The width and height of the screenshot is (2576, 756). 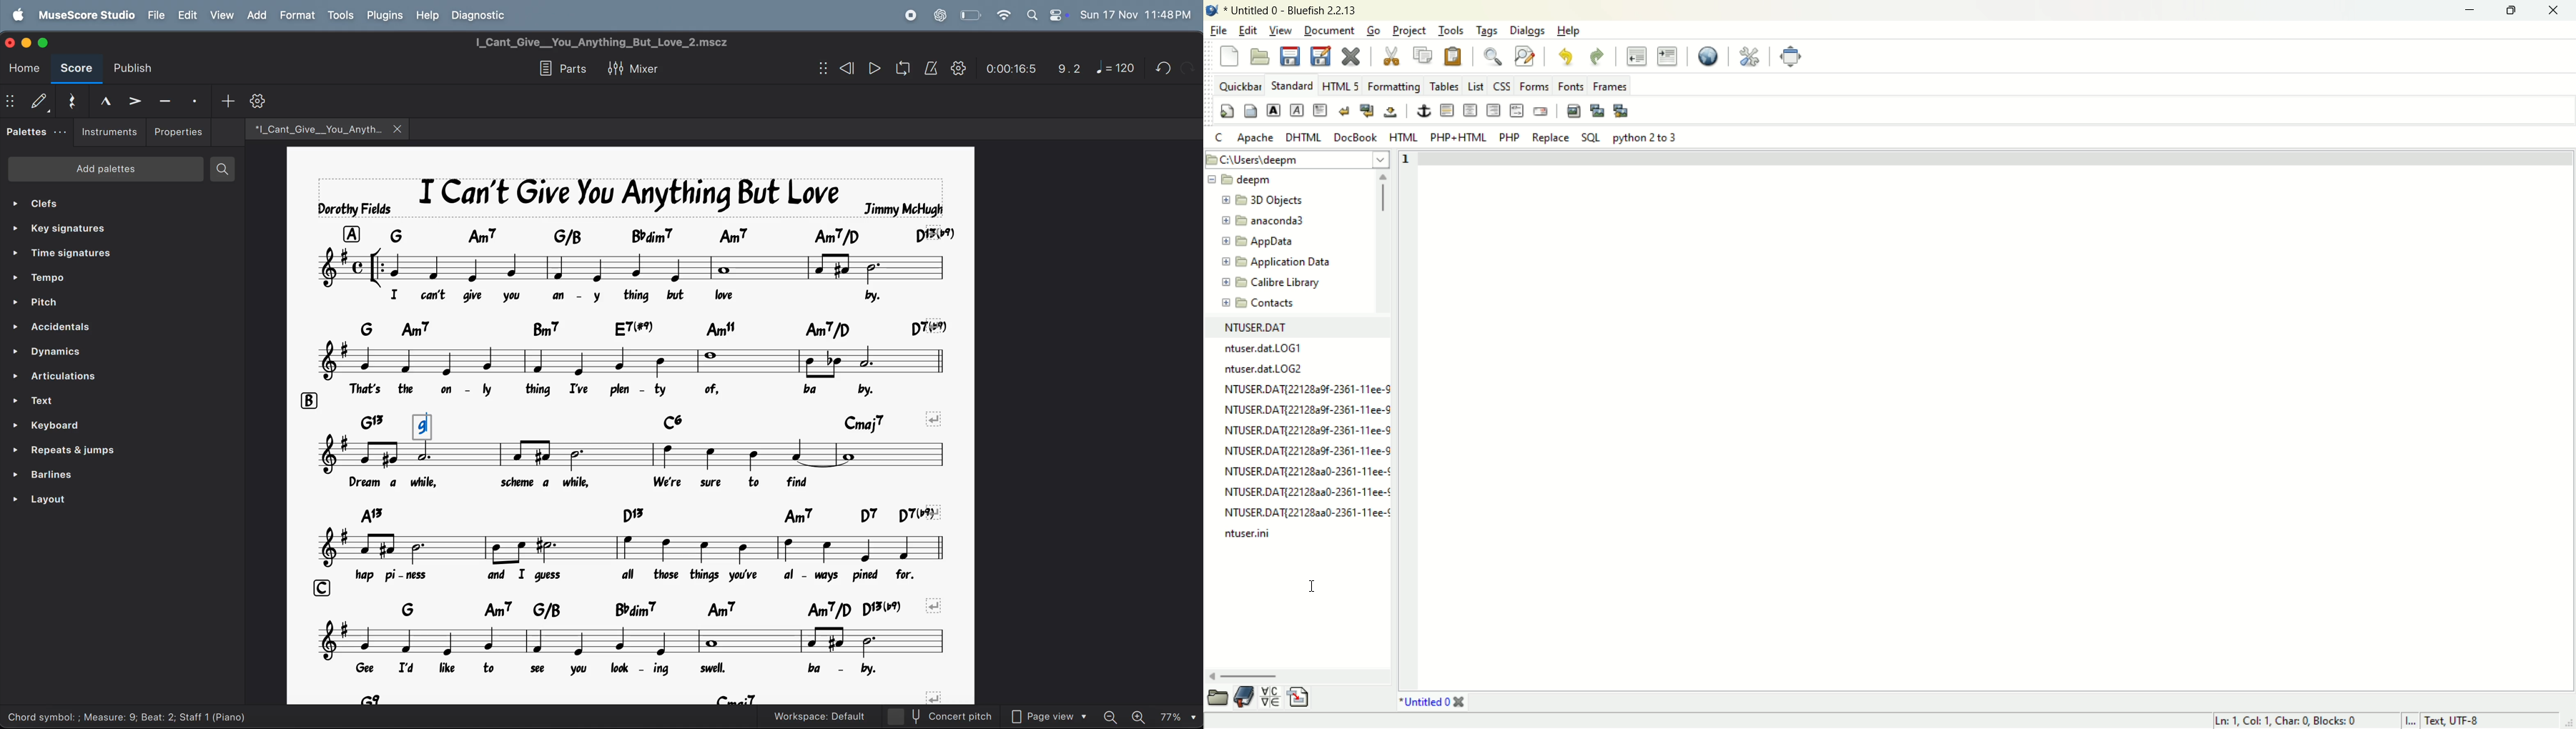 I want to click on break, so click(x=1346, y=110).